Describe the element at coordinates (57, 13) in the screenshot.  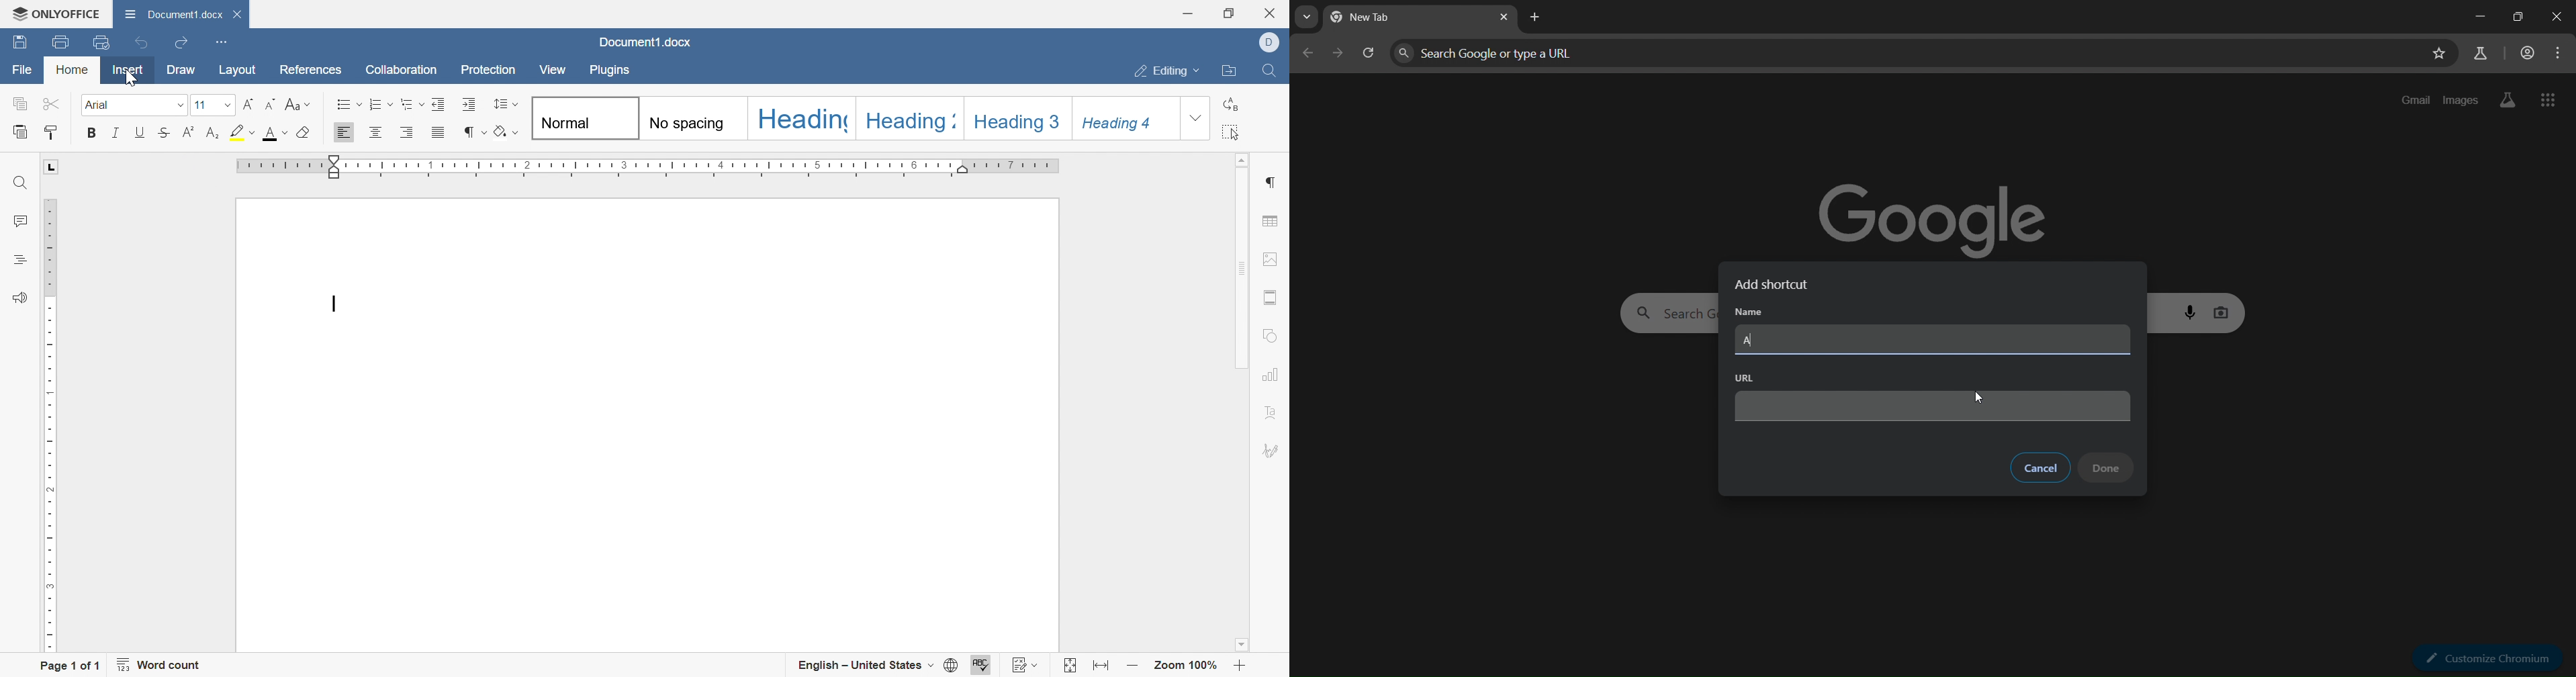
I see `ONLYOFFICE` at that location.